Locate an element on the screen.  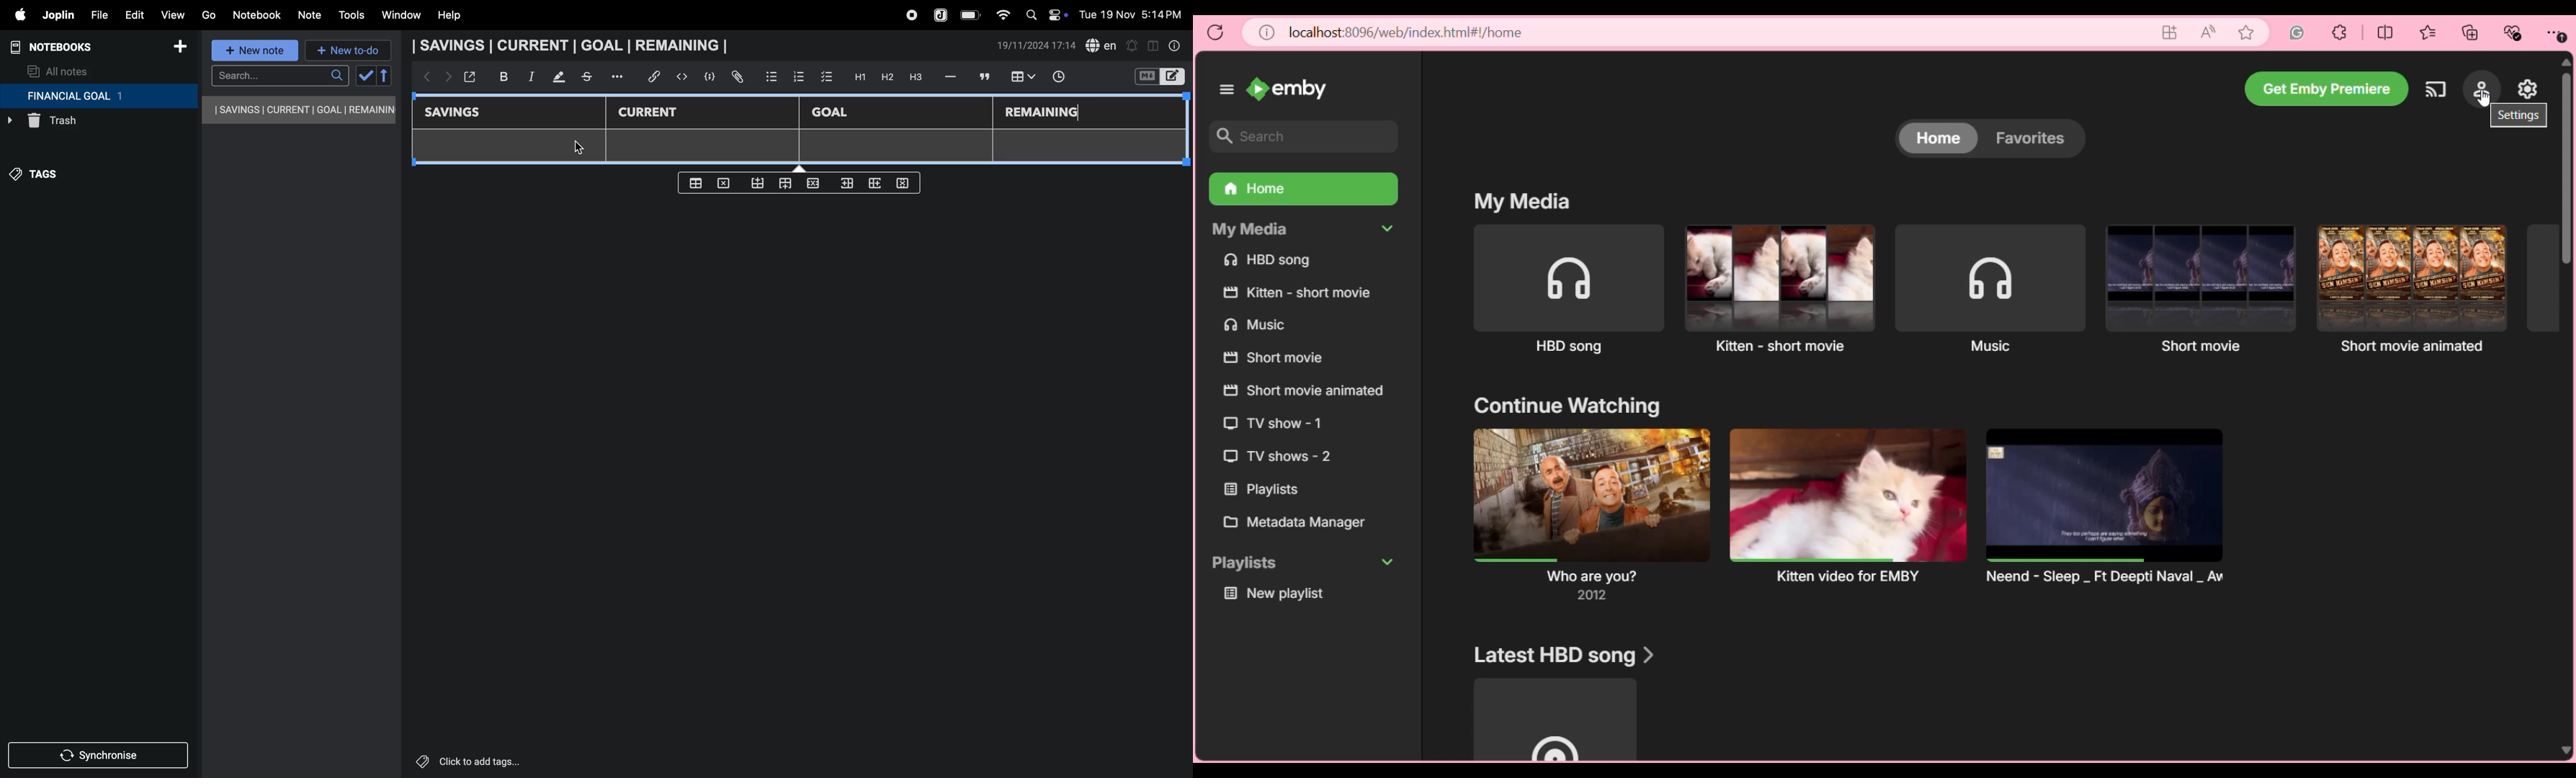
switch editor is located at coordinates (1158, 76).